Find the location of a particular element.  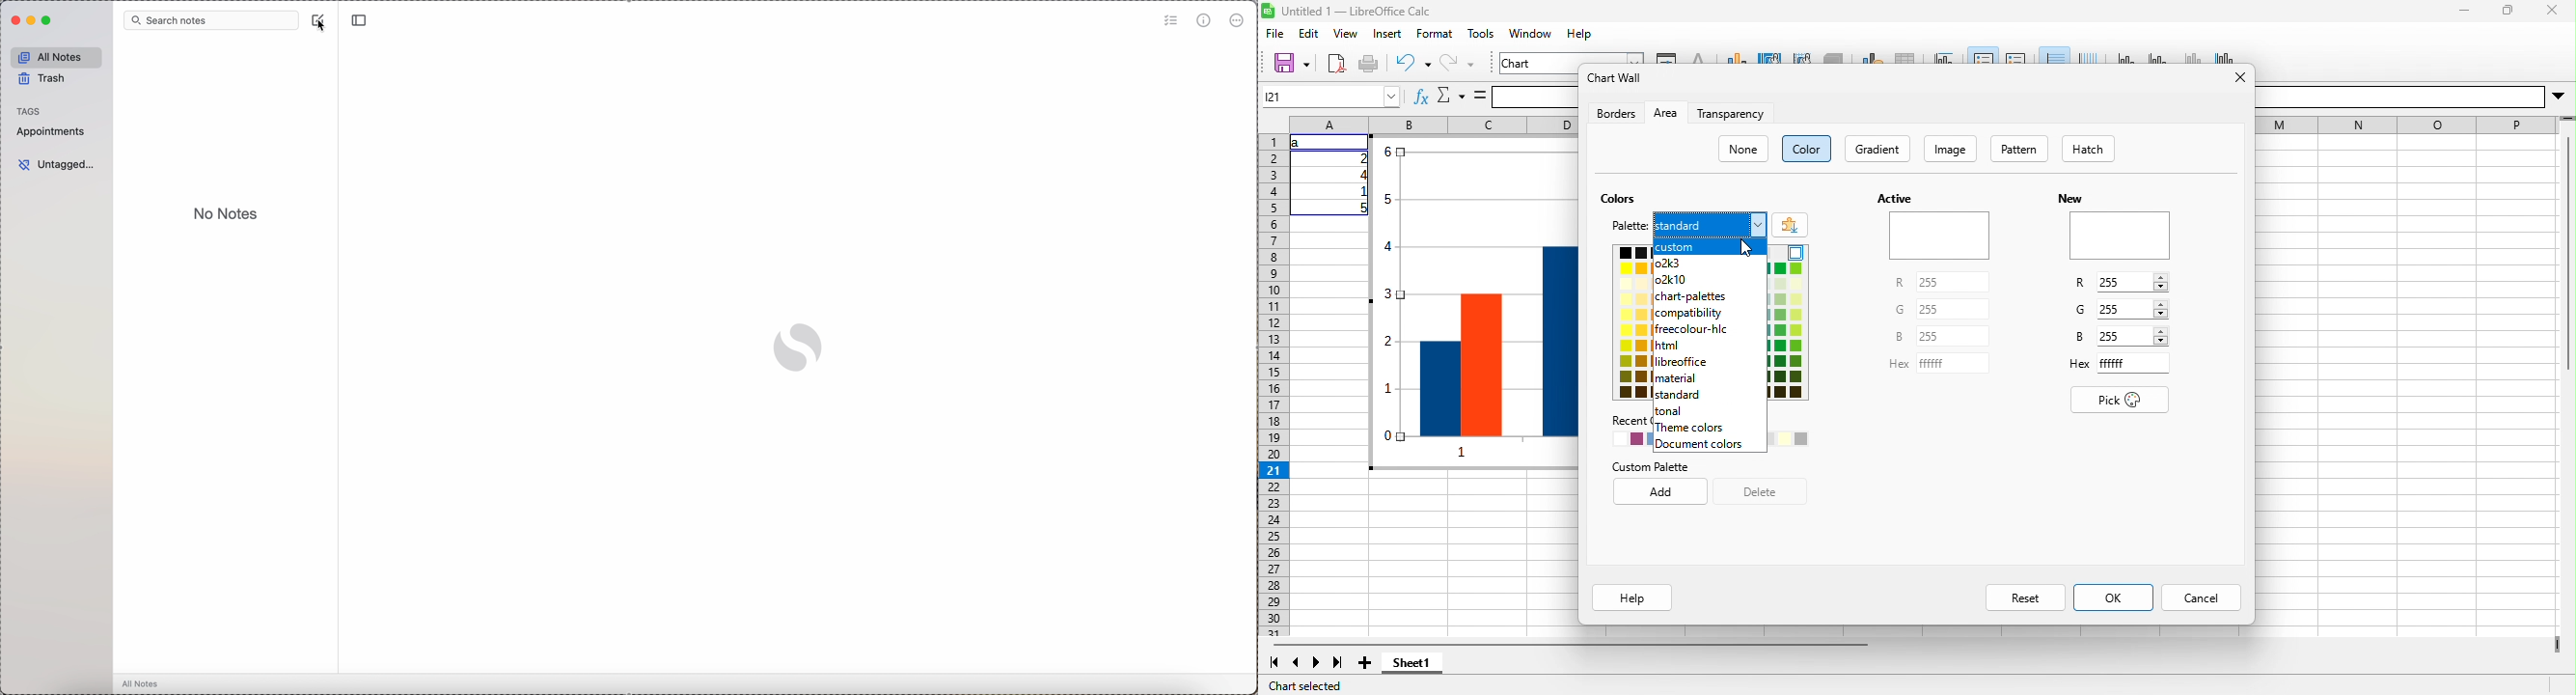

next sheet is located at coordinates (1316, 662).